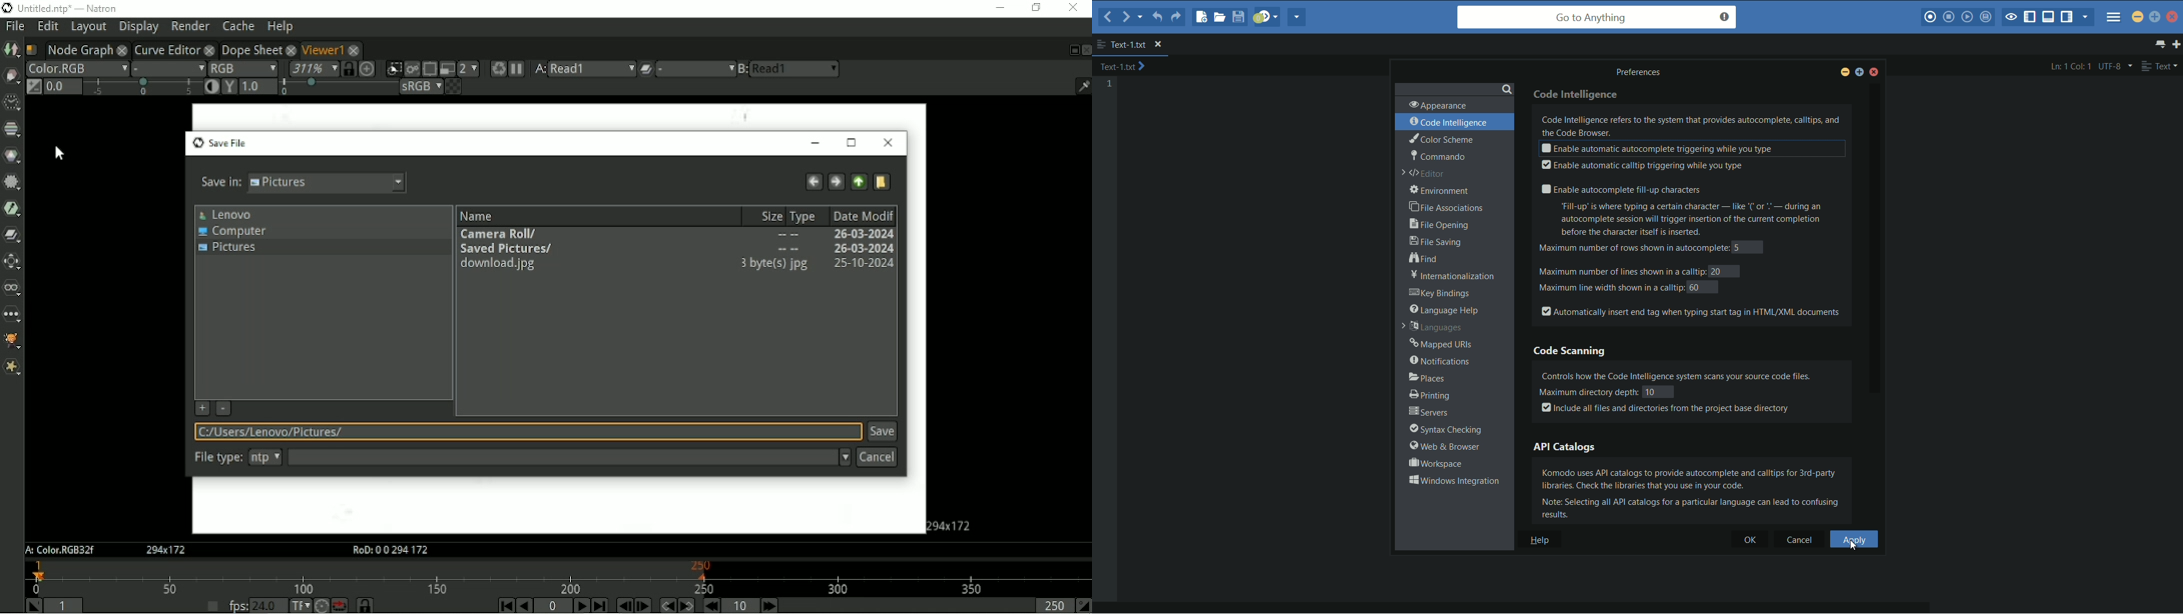 The image size is (2184, 616). Describe the element at coordinates (1799, 540) in the screenshot. I see `cancel` at that location.